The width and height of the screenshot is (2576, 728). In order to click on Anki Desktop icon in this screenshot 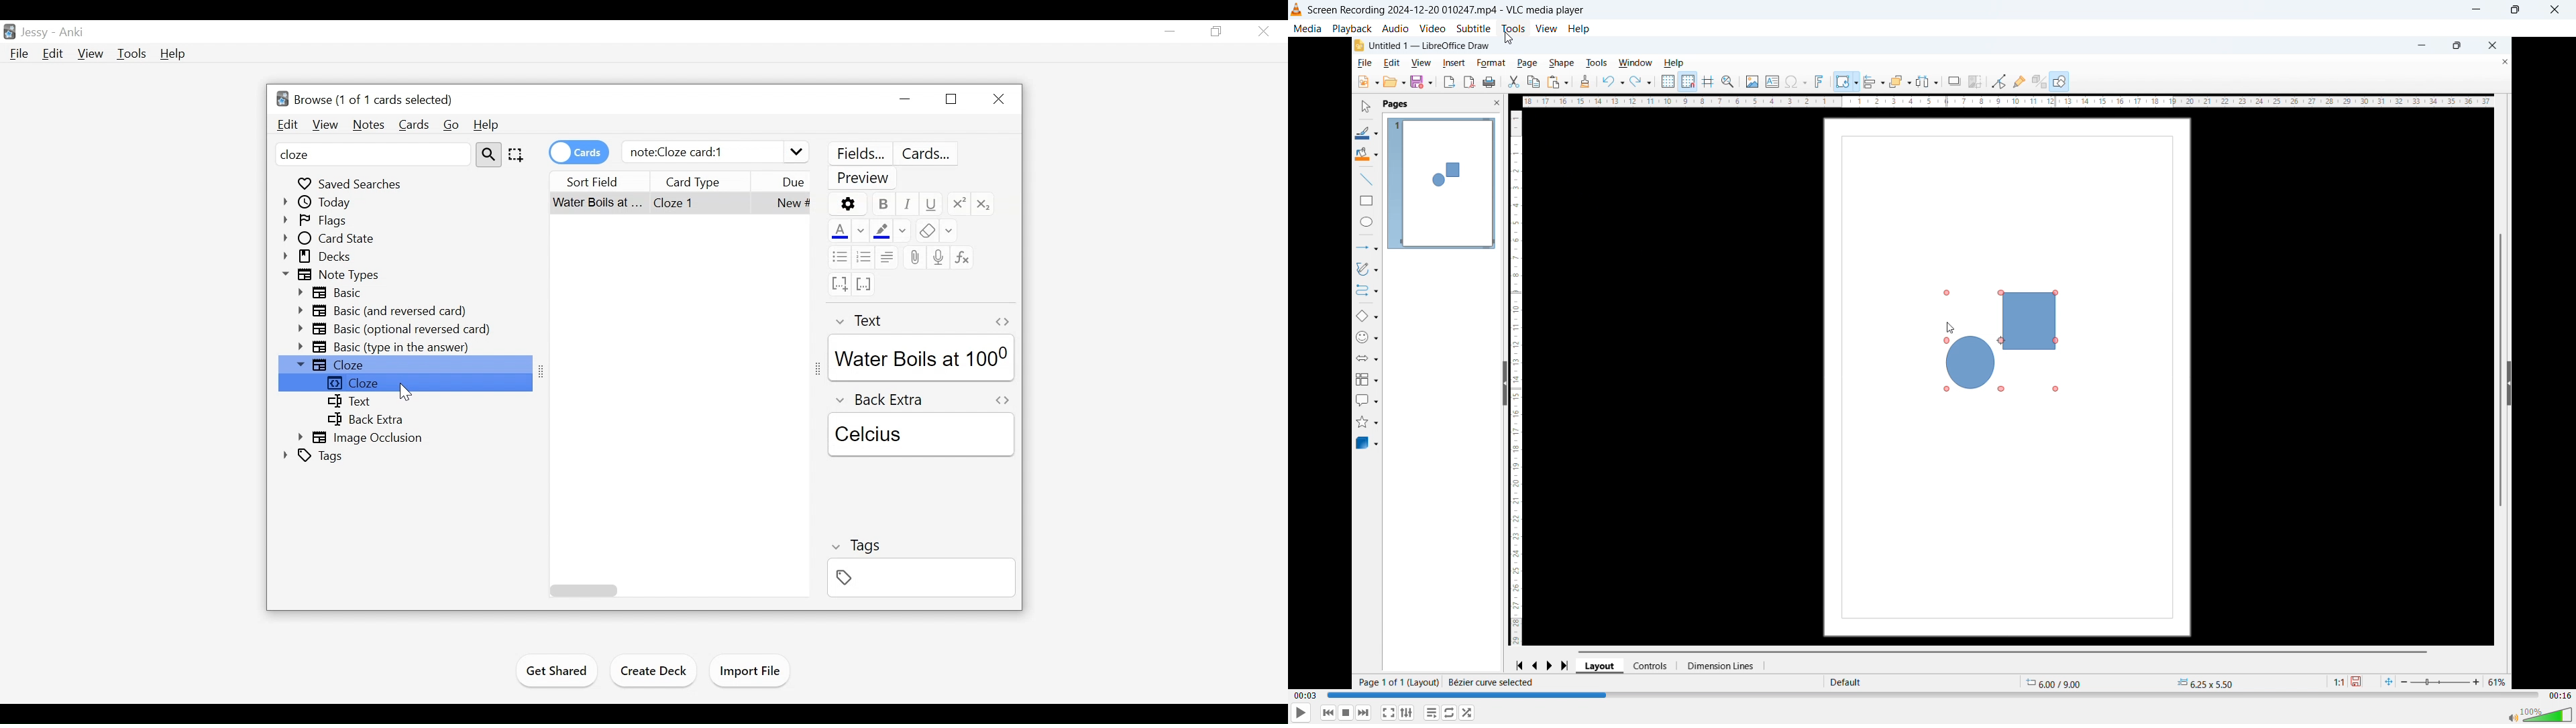, I will do `click(9, 32)`.